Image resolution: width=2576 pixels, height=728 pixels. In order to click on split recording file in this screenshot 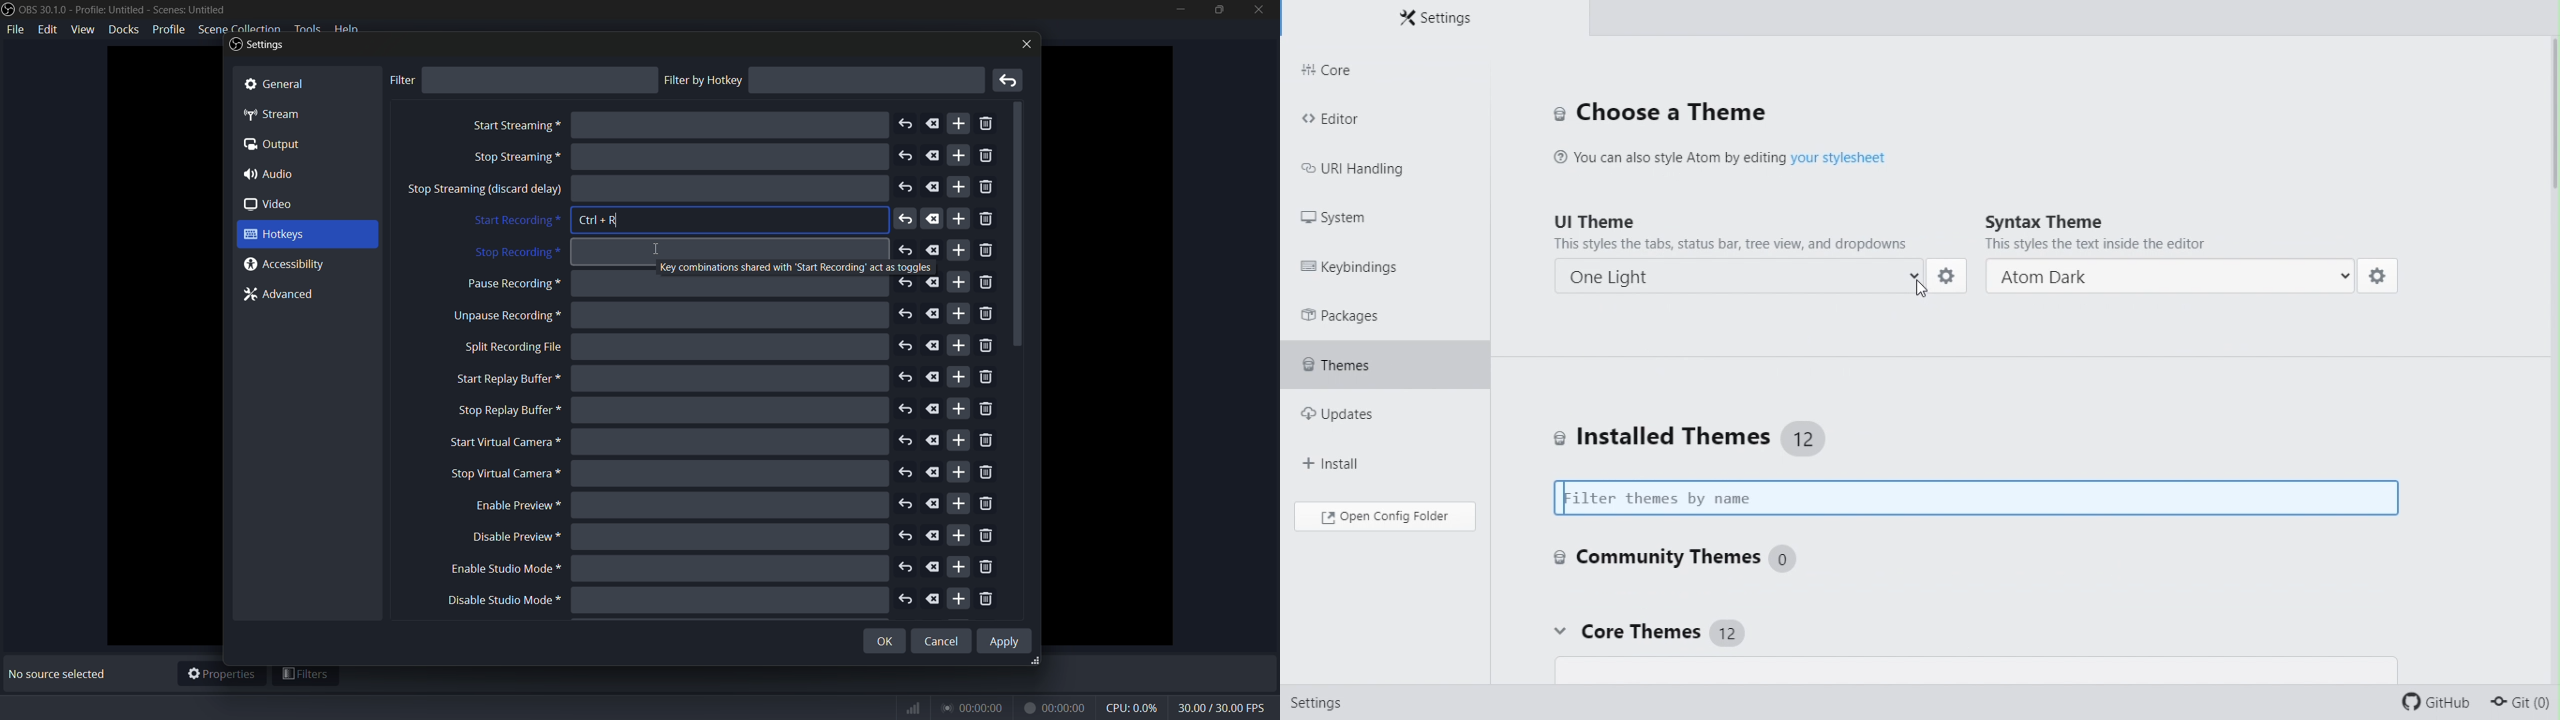, I will do `click(513, 347)`.